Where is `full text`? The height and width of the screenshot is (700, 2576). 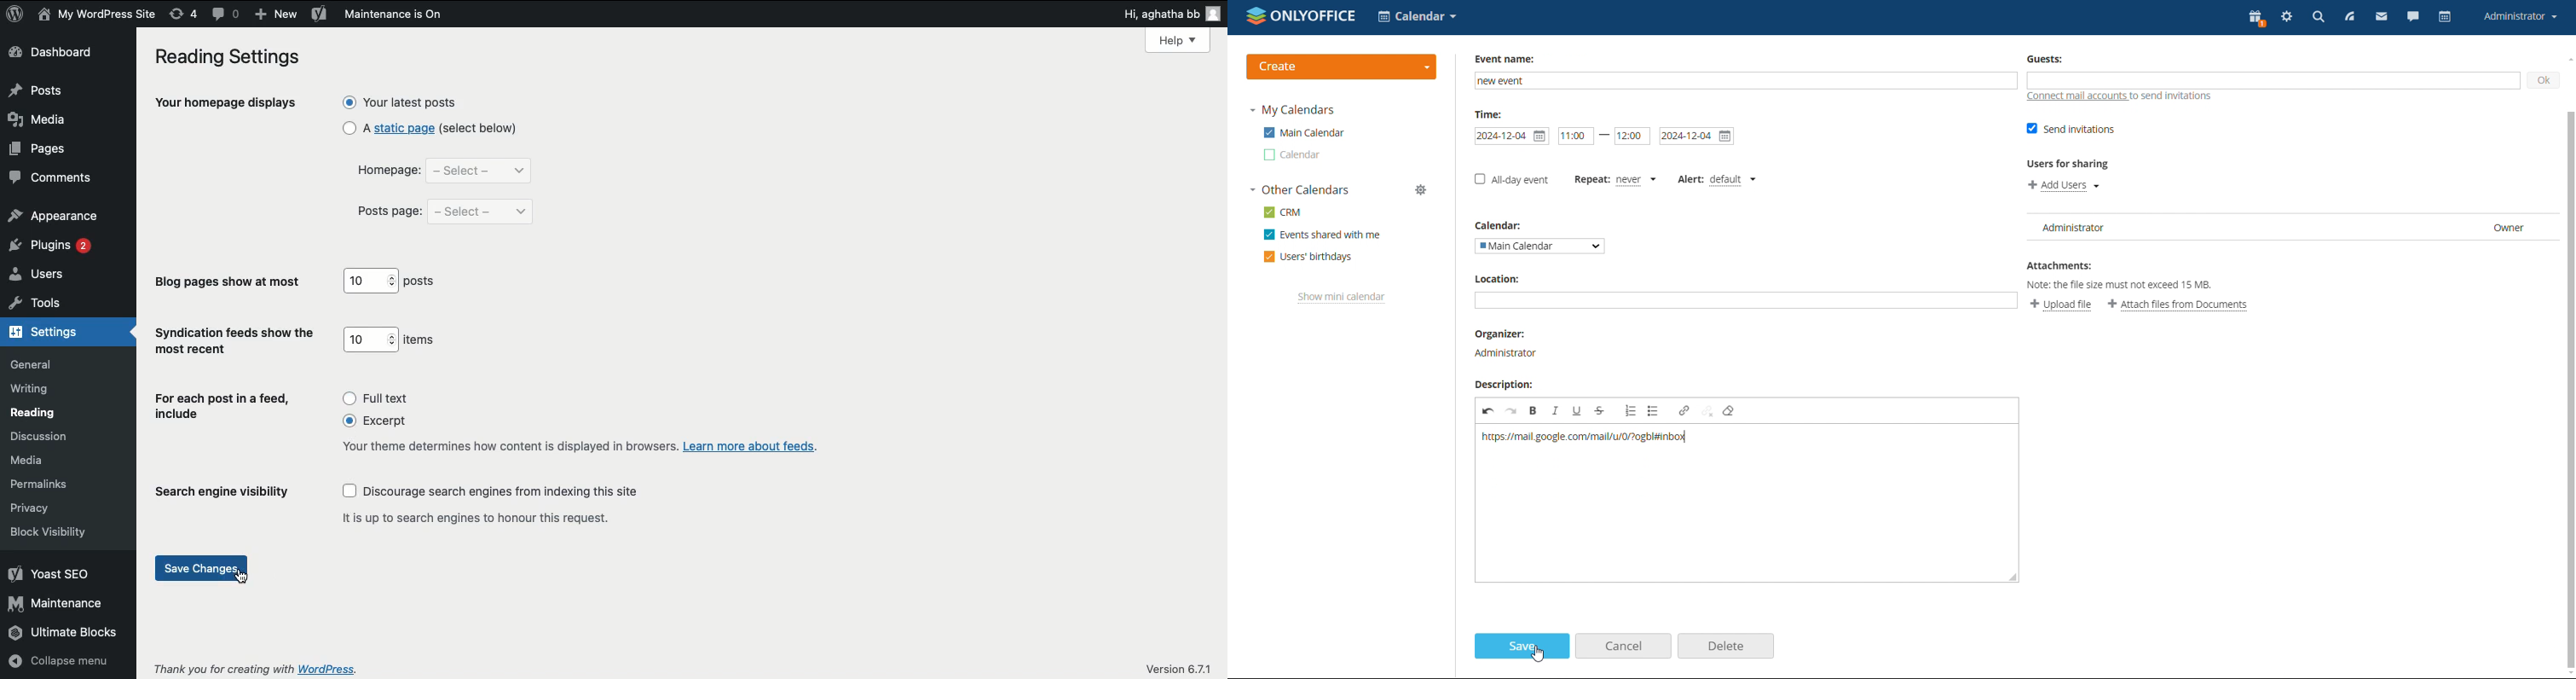
full text is located at coordinates (375, 398).